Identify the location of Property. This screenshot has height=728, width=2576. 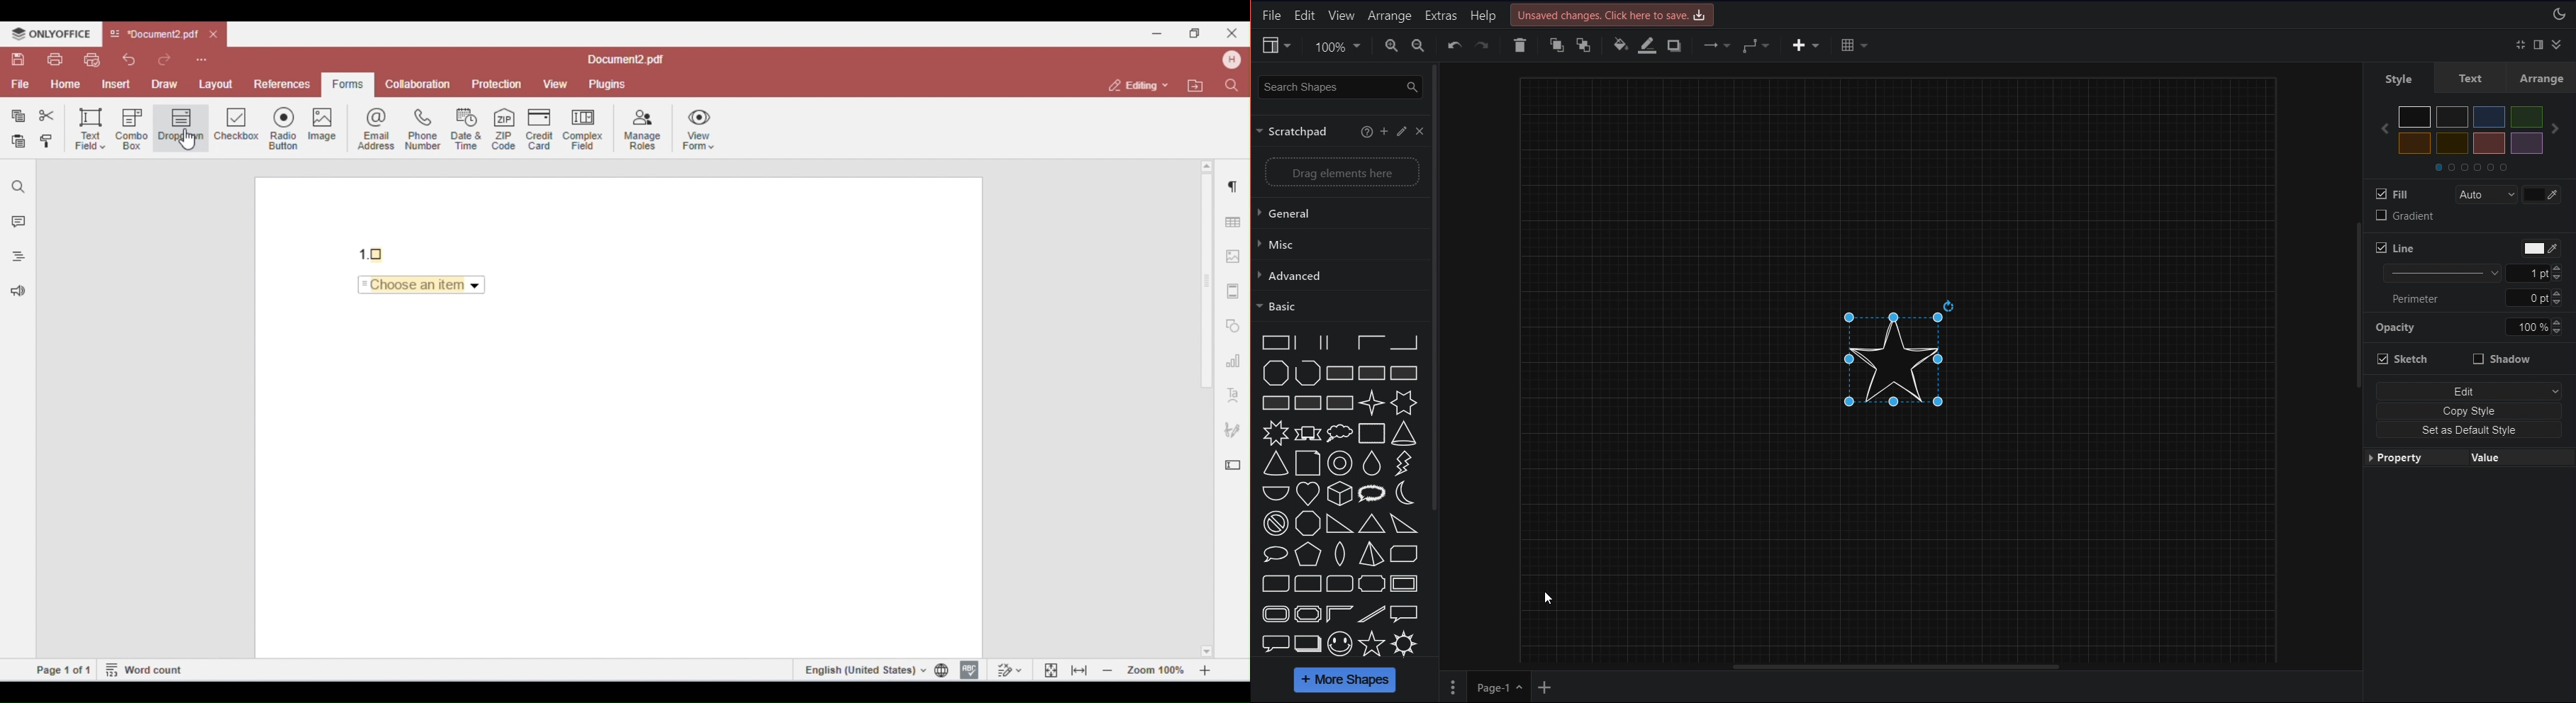
(2415, 457).